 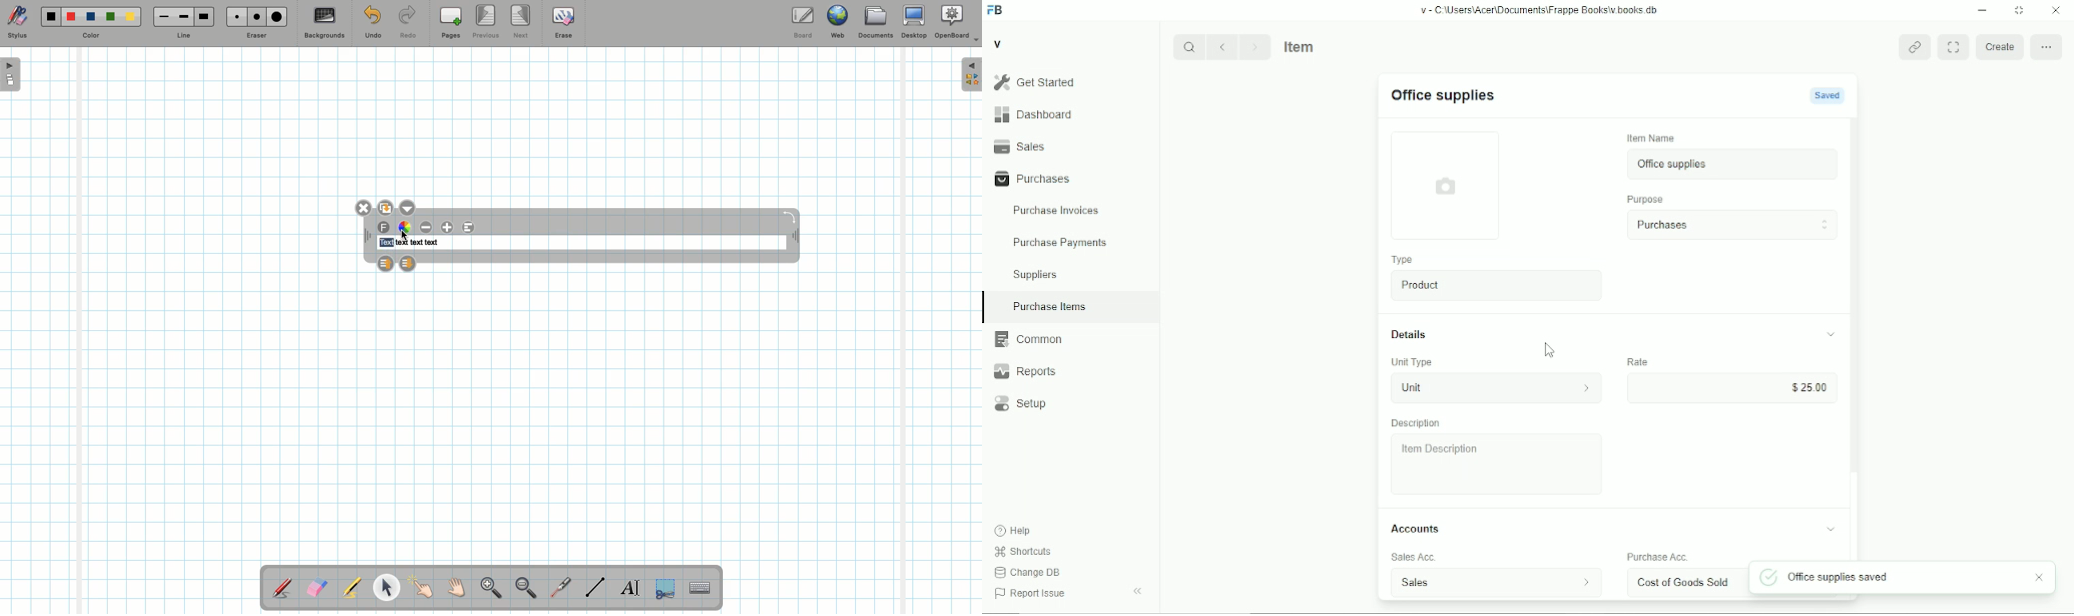 What do you see at coordinates (2020, 11) in the screenshot?
I see `Toggle between form and full width` at bounding box center [2020, 11].